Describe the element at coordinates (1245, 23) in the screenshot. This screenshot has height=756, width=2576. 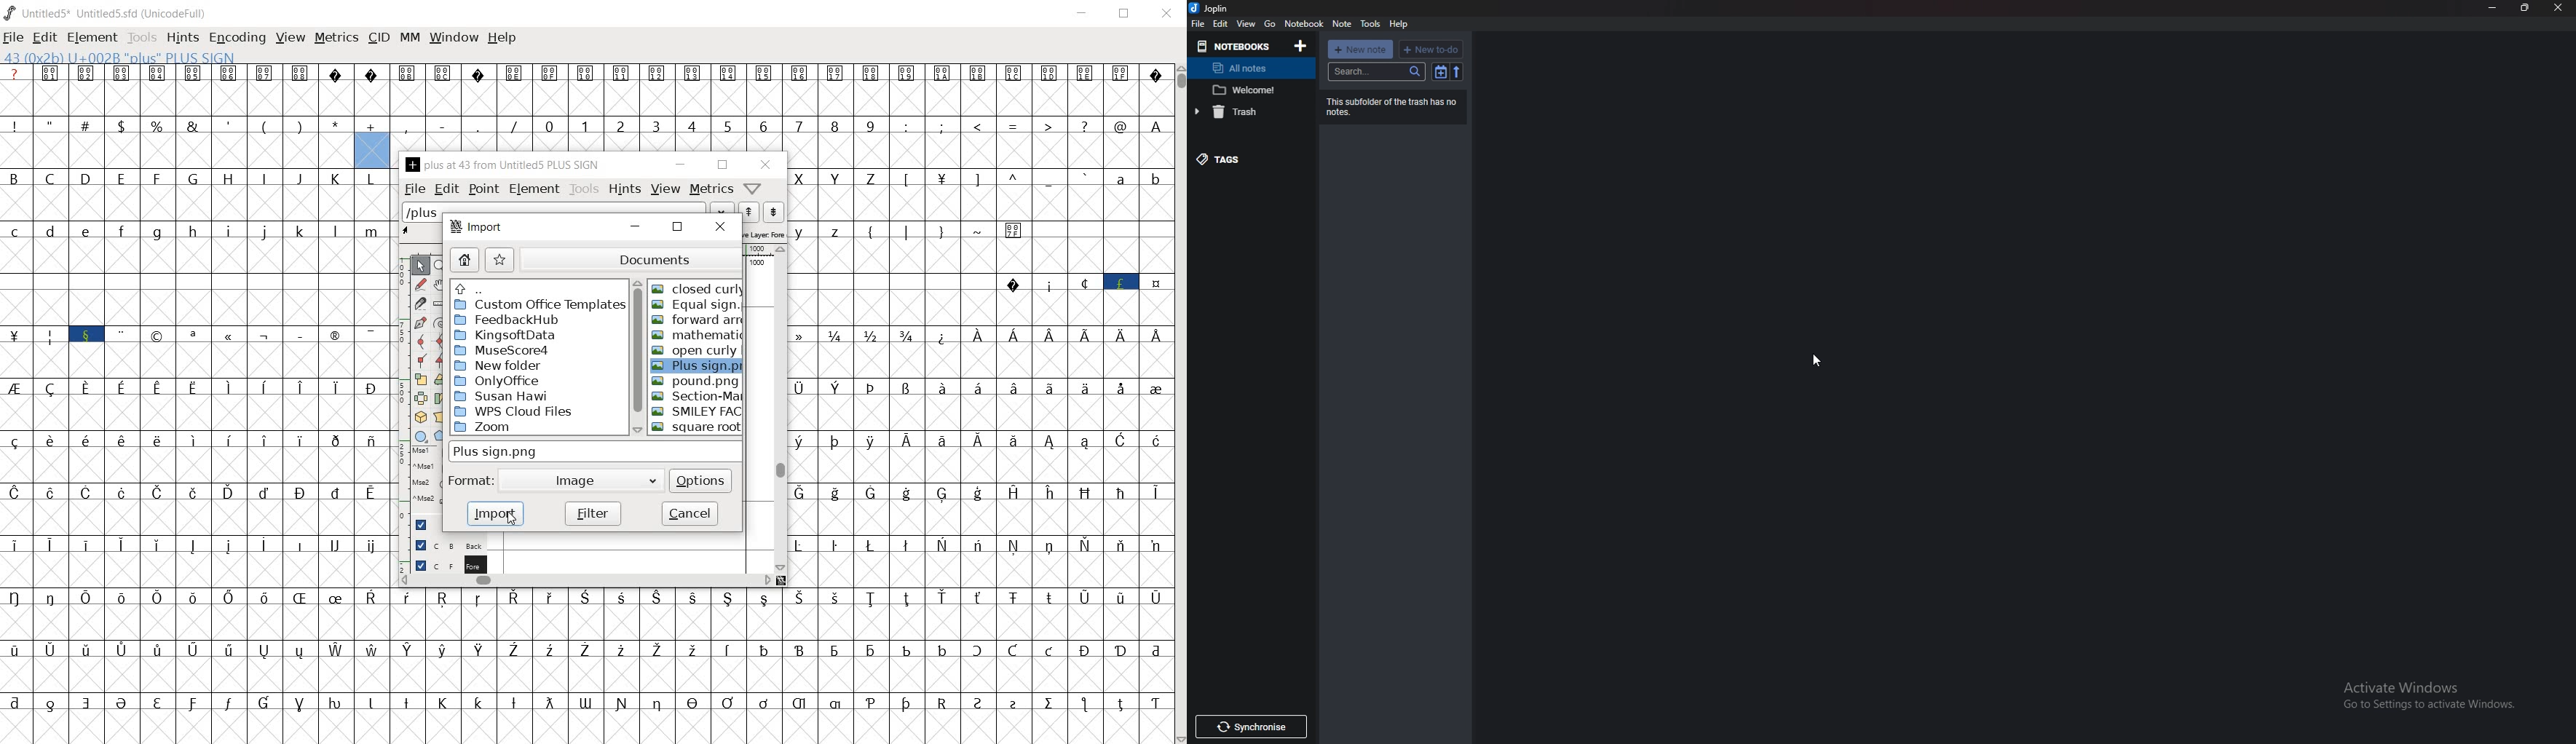
I see `view` at that location.